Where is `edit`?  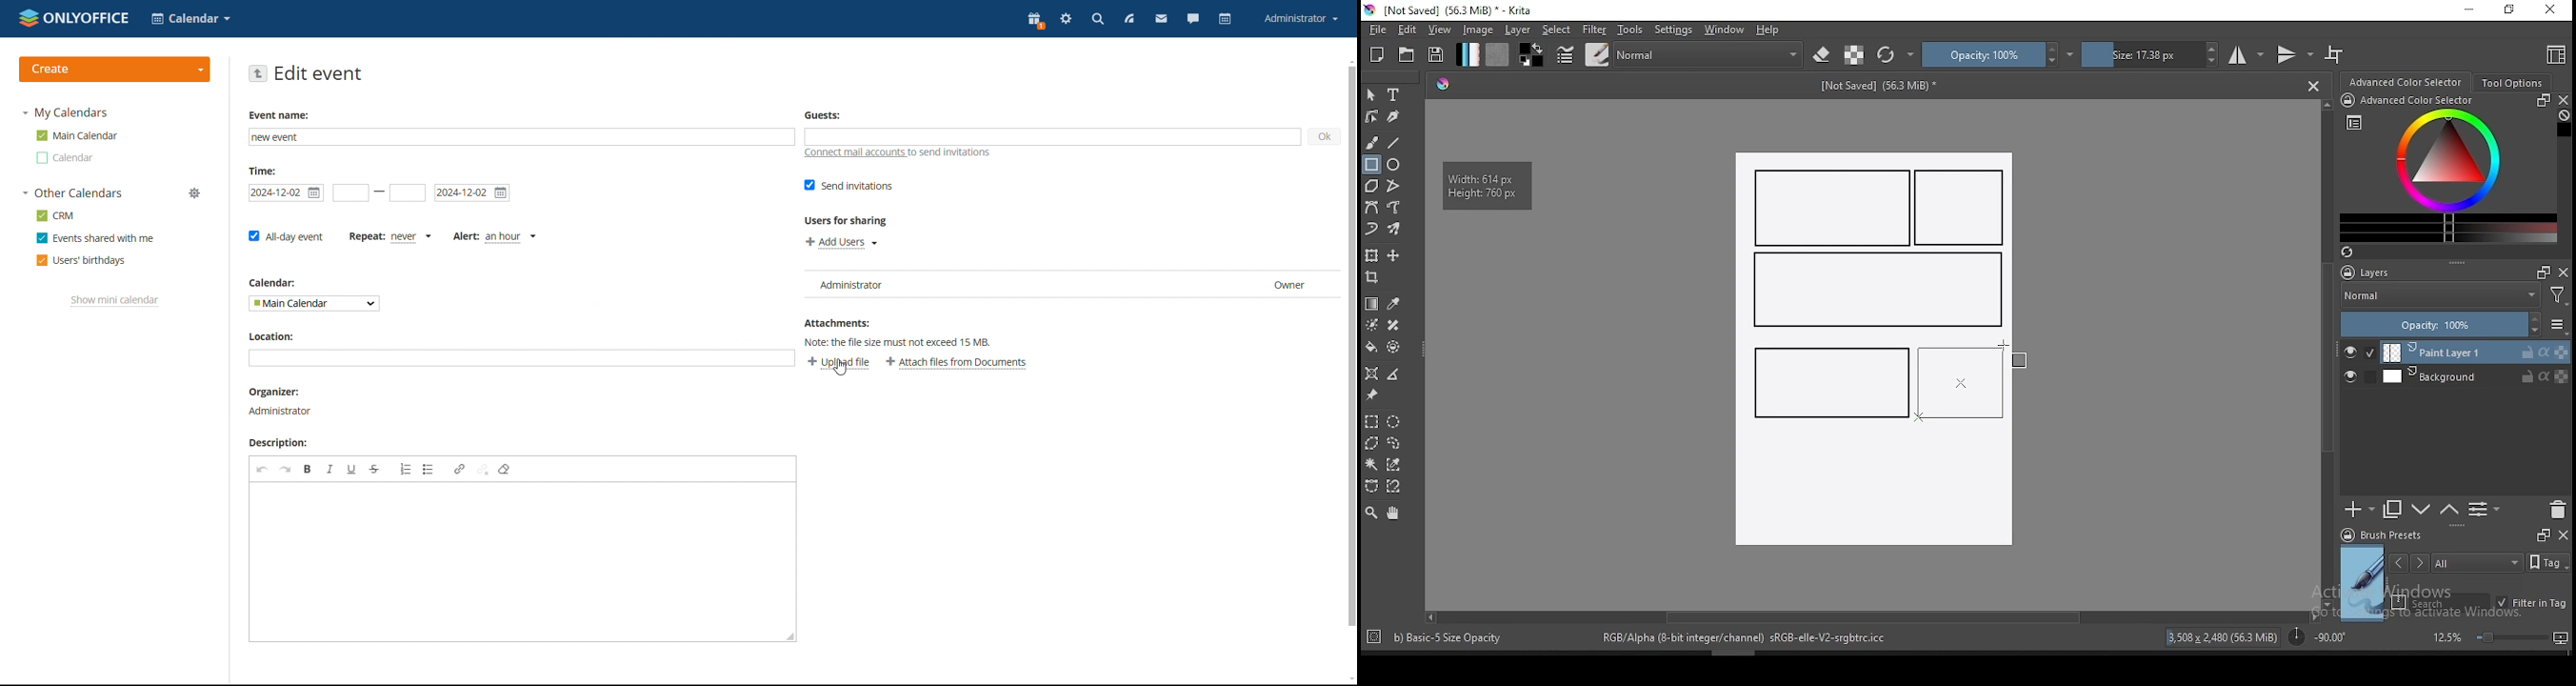
edit is located at coordinates (1407, 29).